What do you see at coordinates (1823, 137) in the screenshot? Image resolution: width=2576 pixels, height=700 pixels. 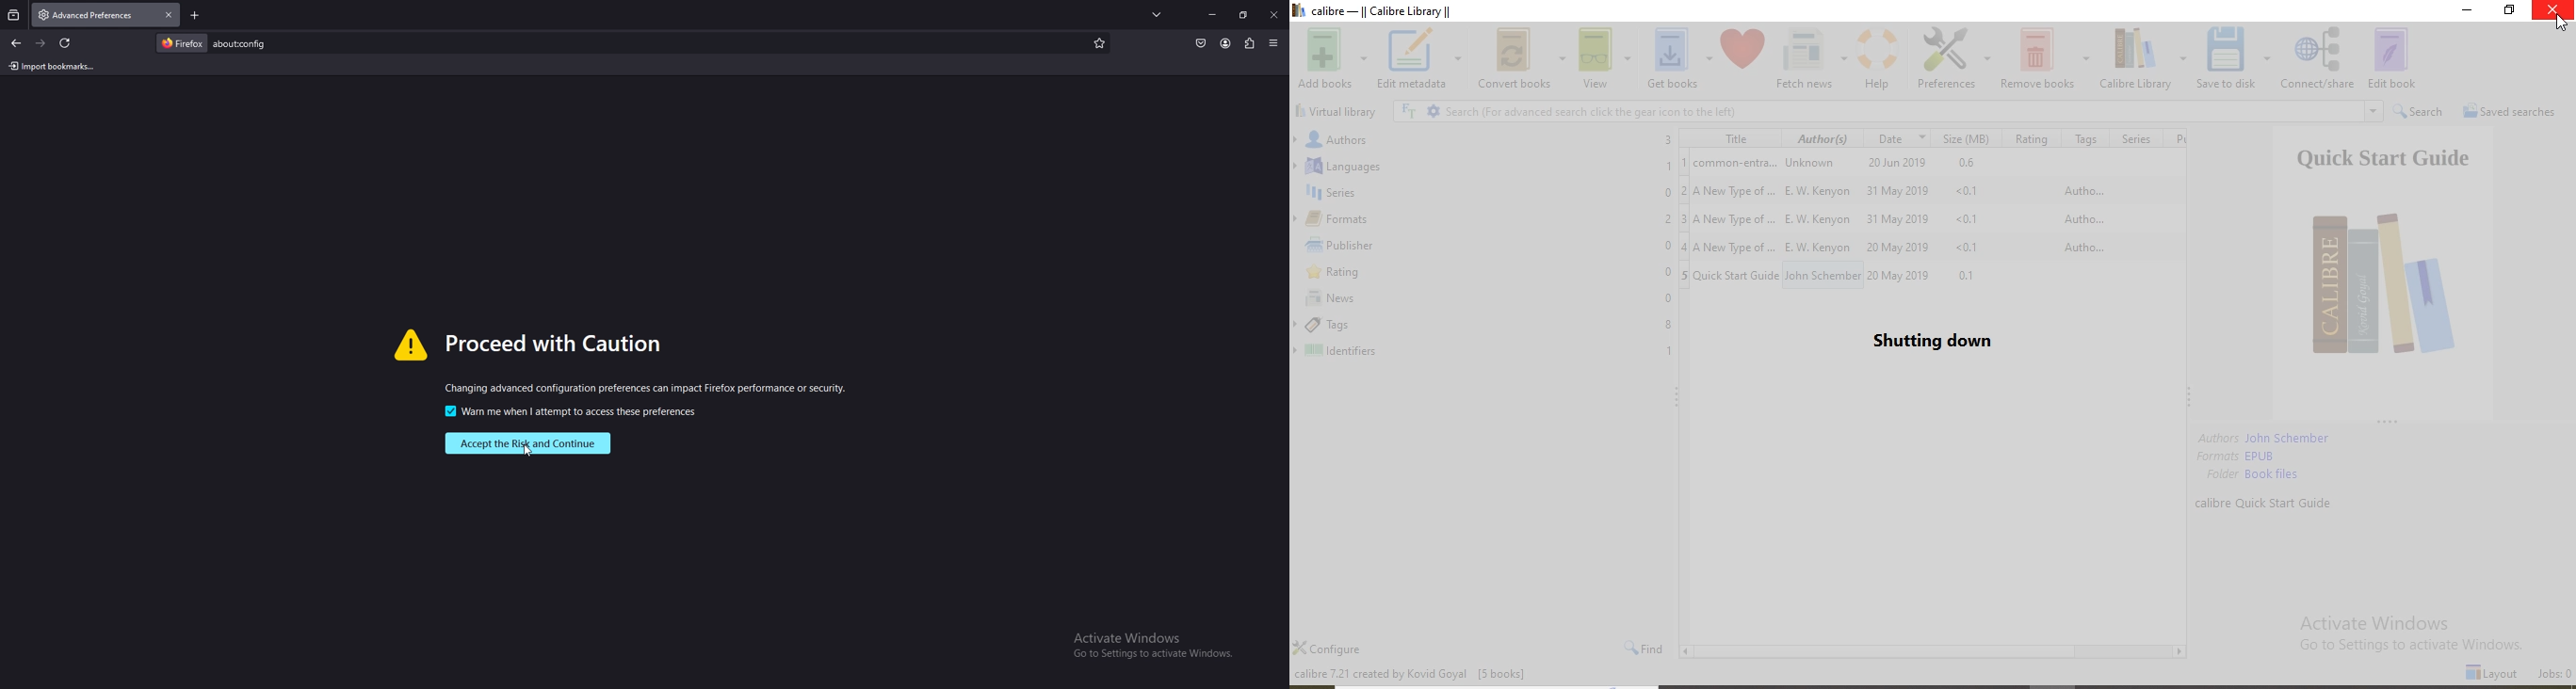 I see `Author` at bounding box center [1823, 137].